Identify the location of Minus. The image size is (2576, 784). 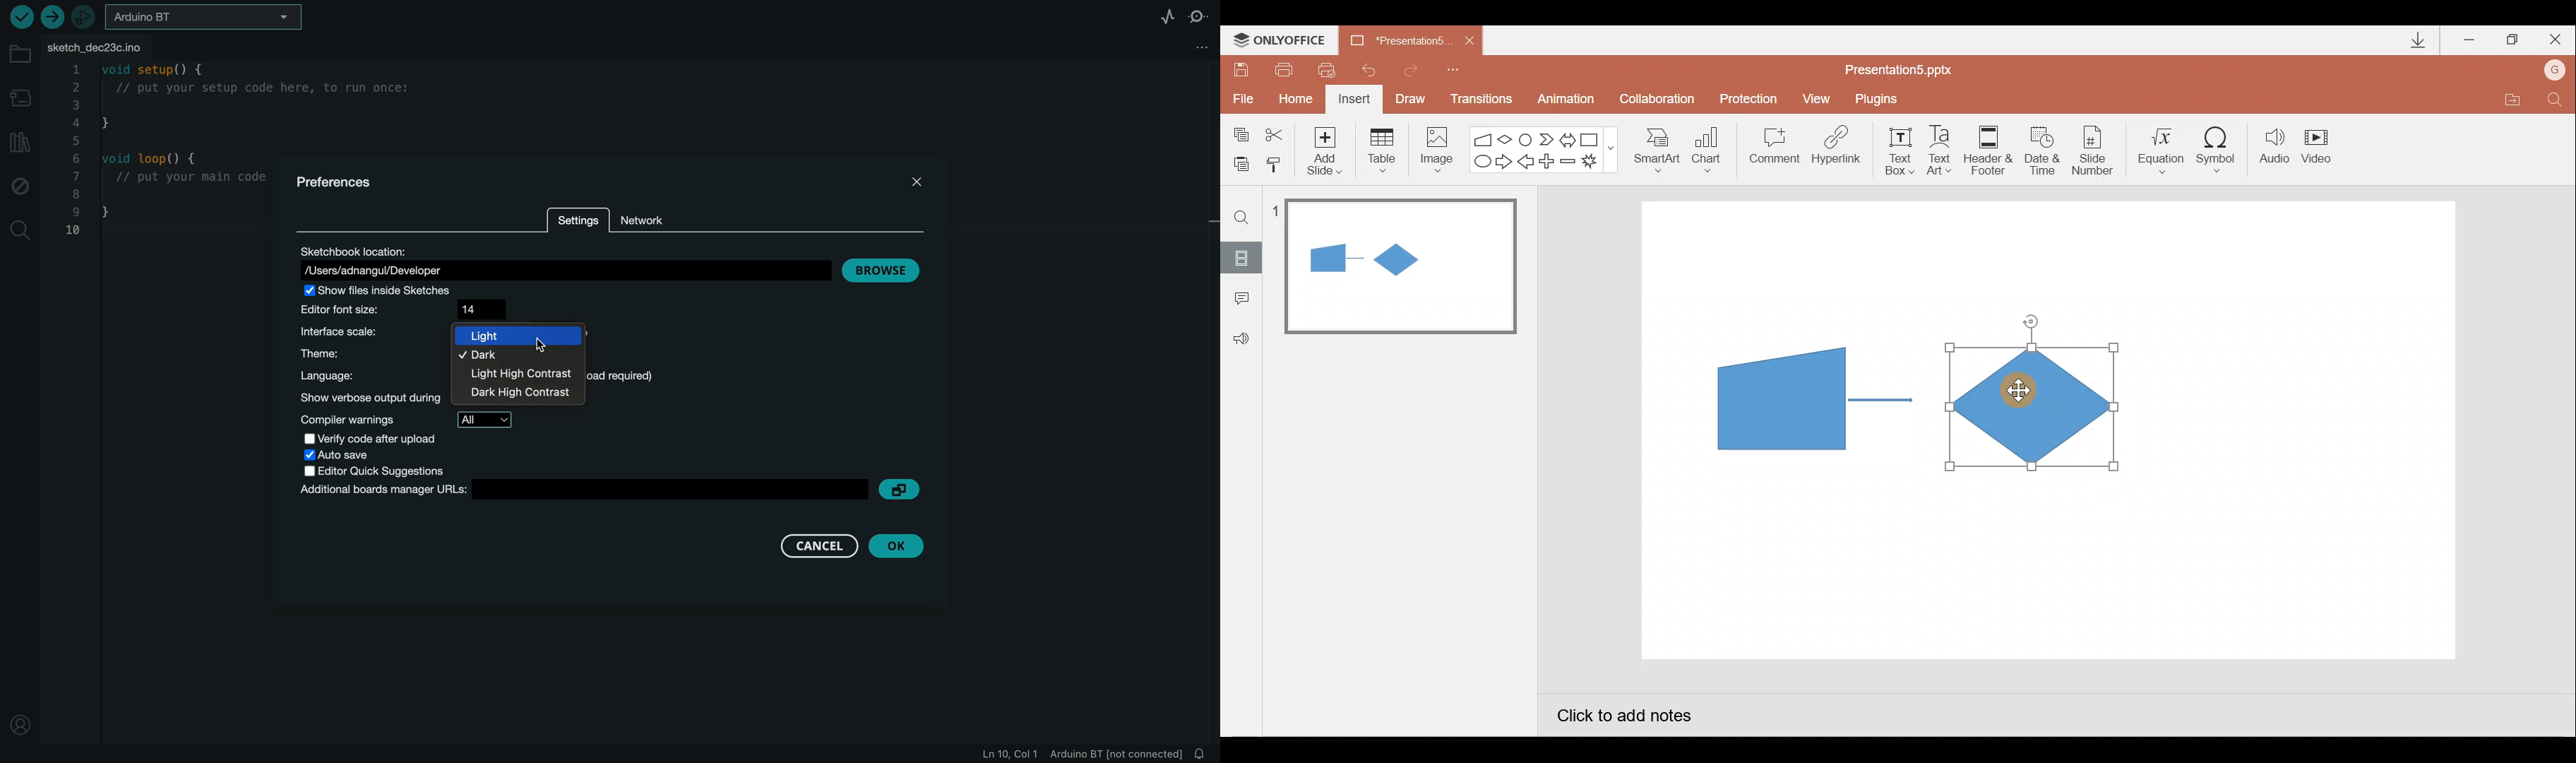
(1569, 164).